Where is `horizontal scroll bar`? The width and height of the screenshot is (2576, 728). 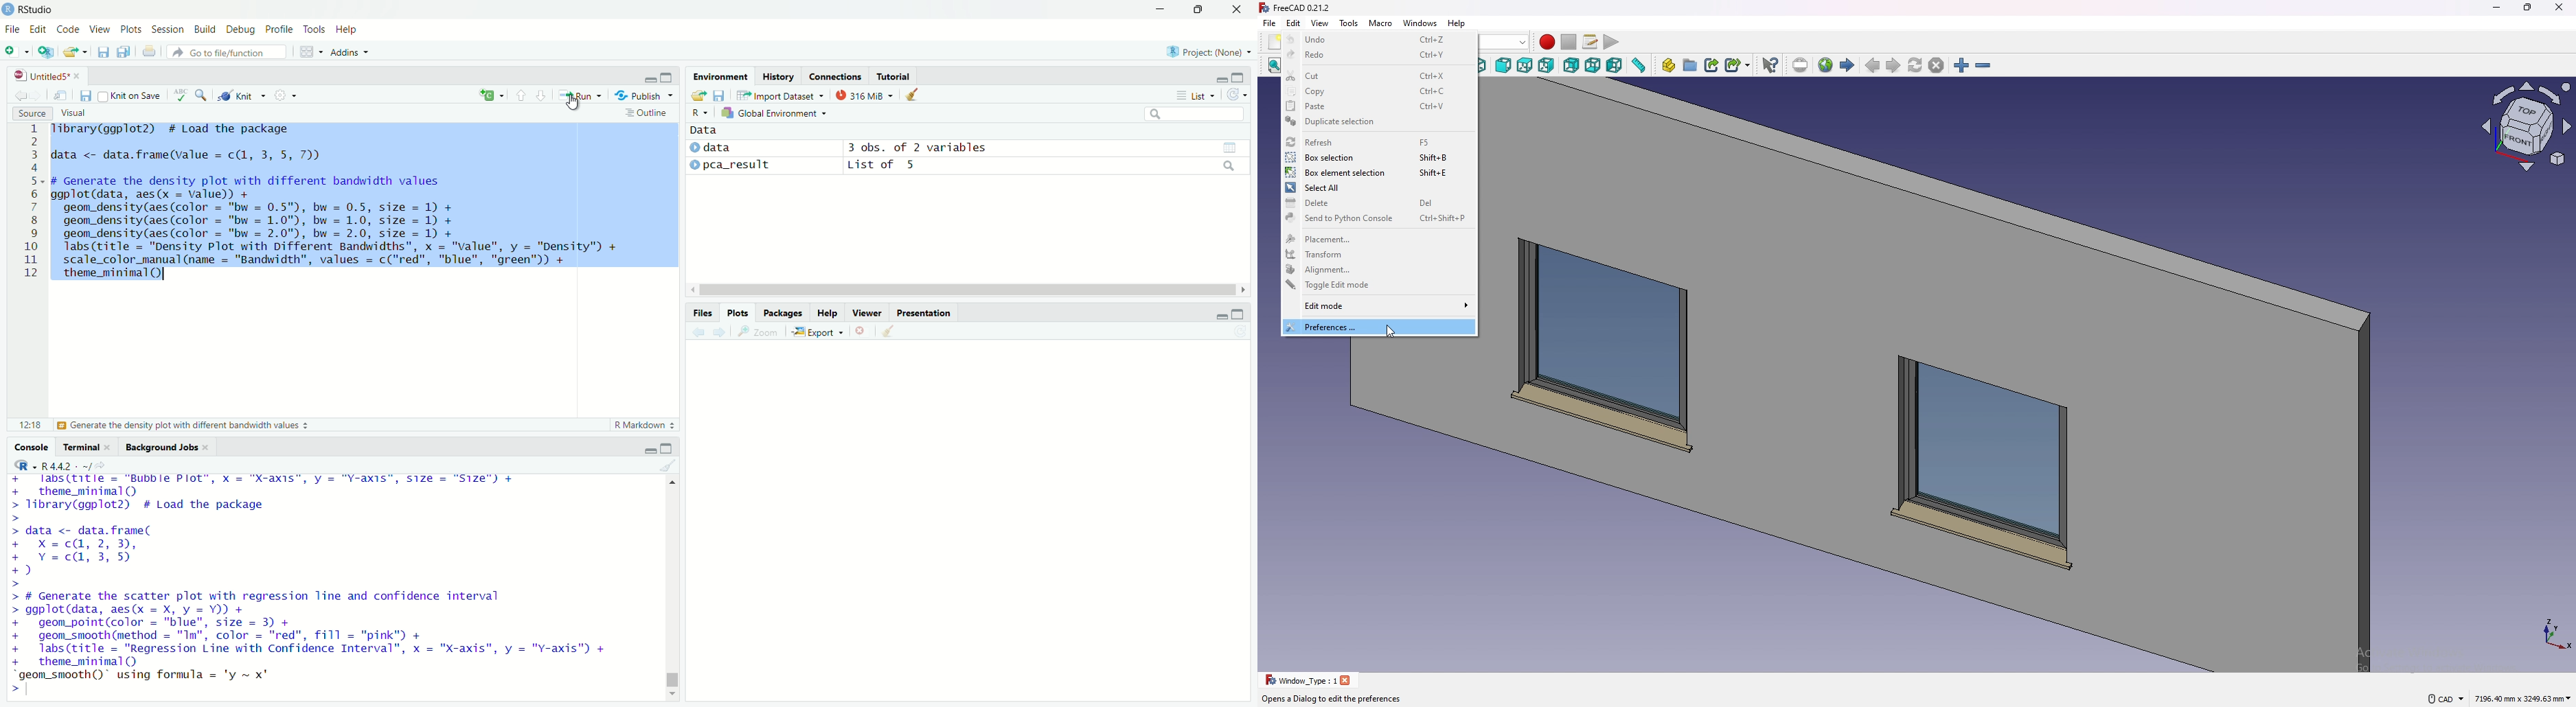 horizontal scroll bar is located at coordinates (968, 290).